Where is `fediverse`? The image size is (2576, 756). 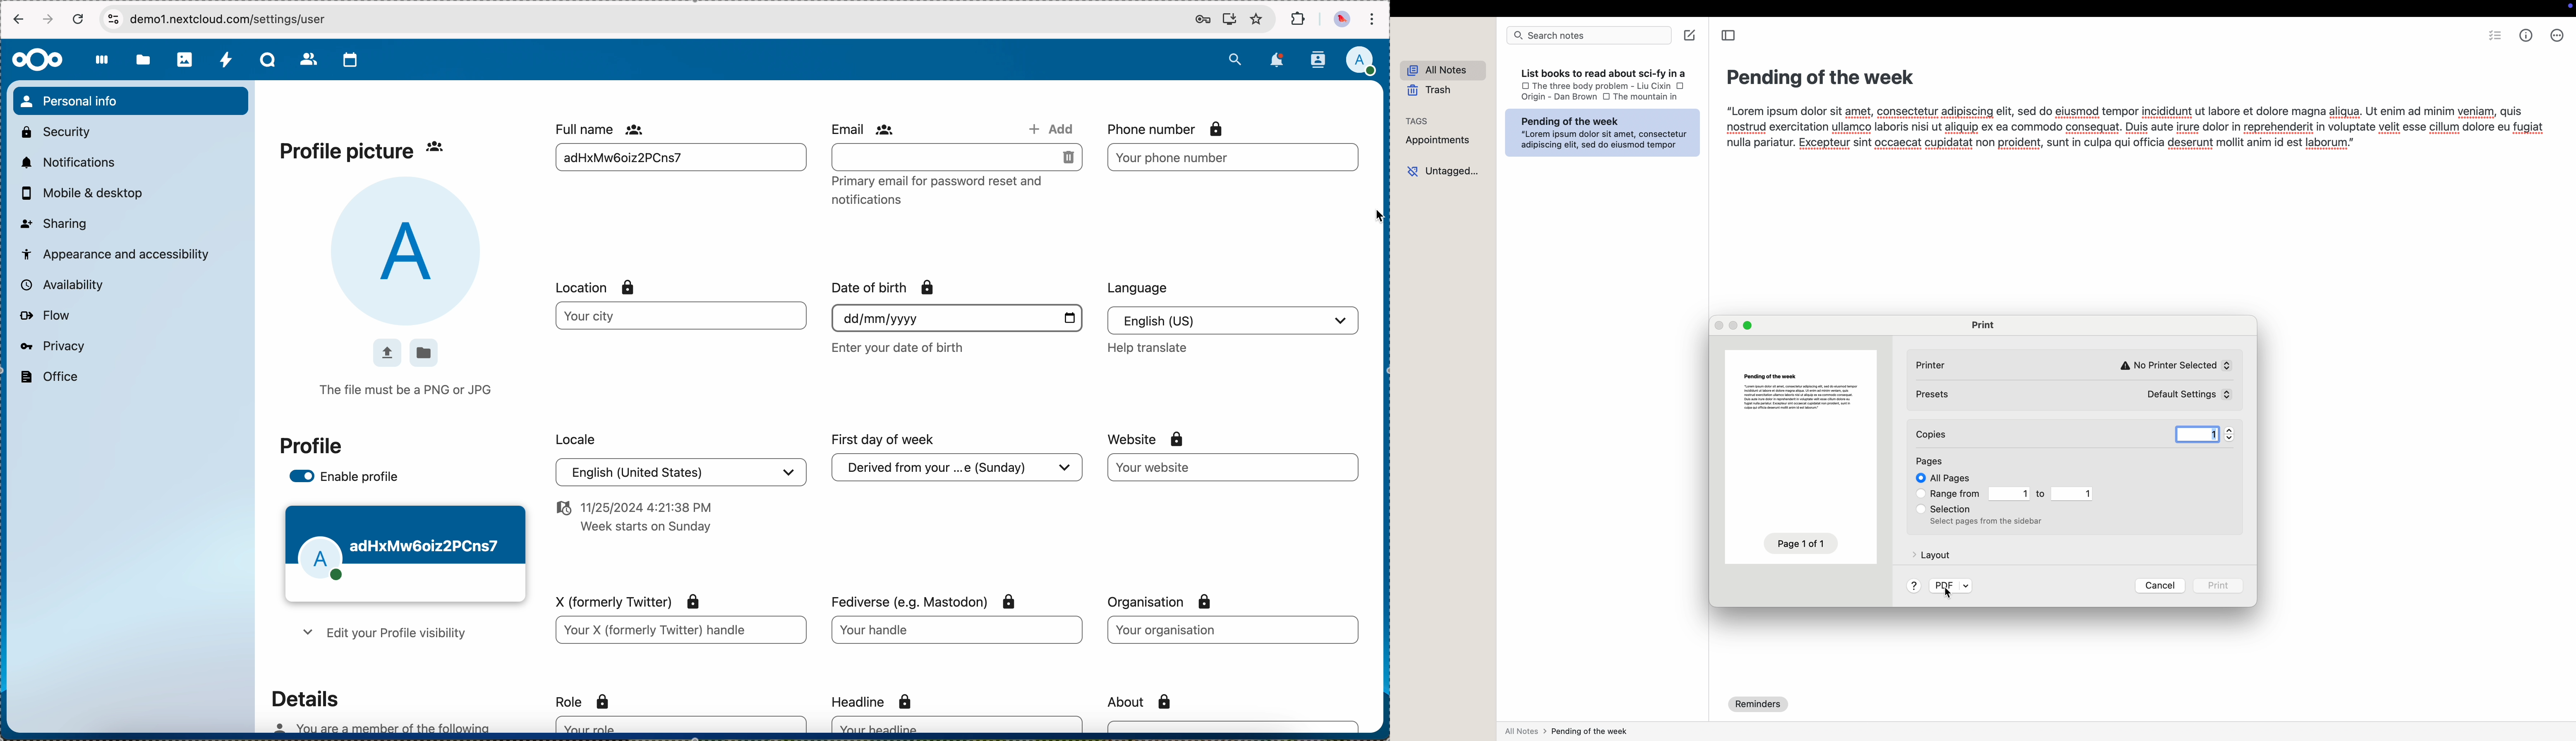
fediverse is located at coordinates (923, 600).